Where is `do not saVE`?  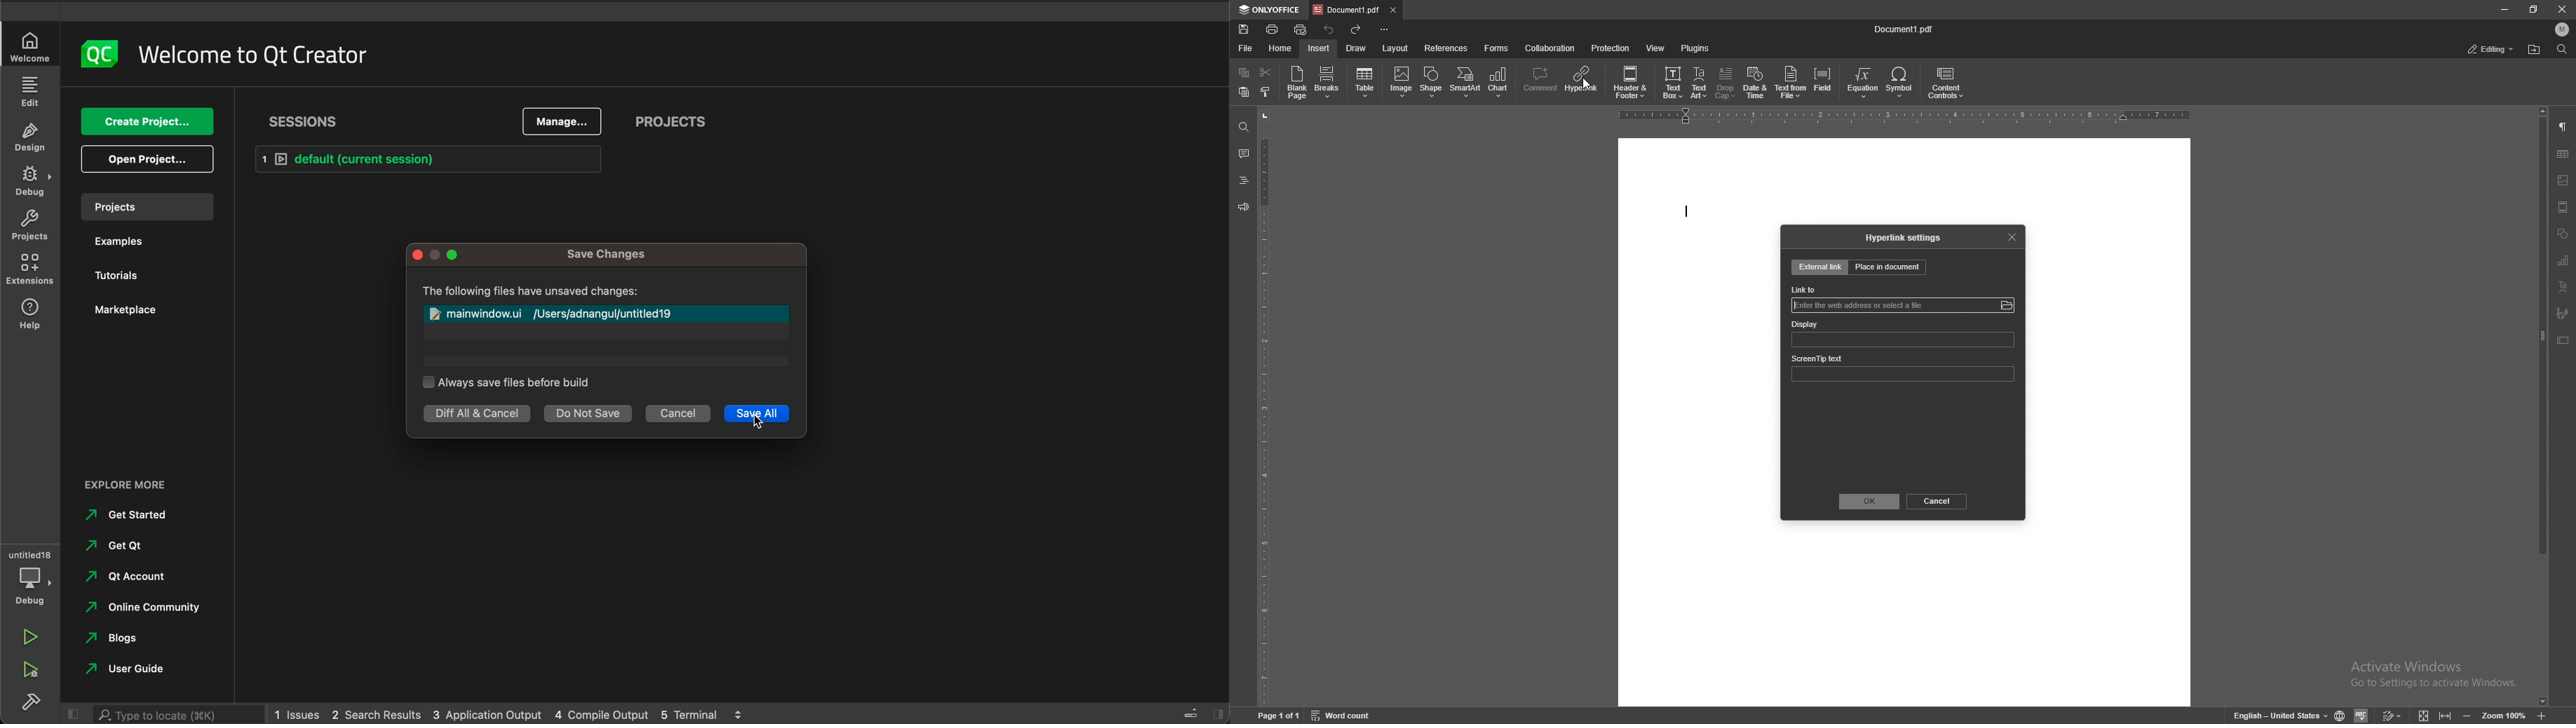
do not saVE is located at coordinates (588, 414).